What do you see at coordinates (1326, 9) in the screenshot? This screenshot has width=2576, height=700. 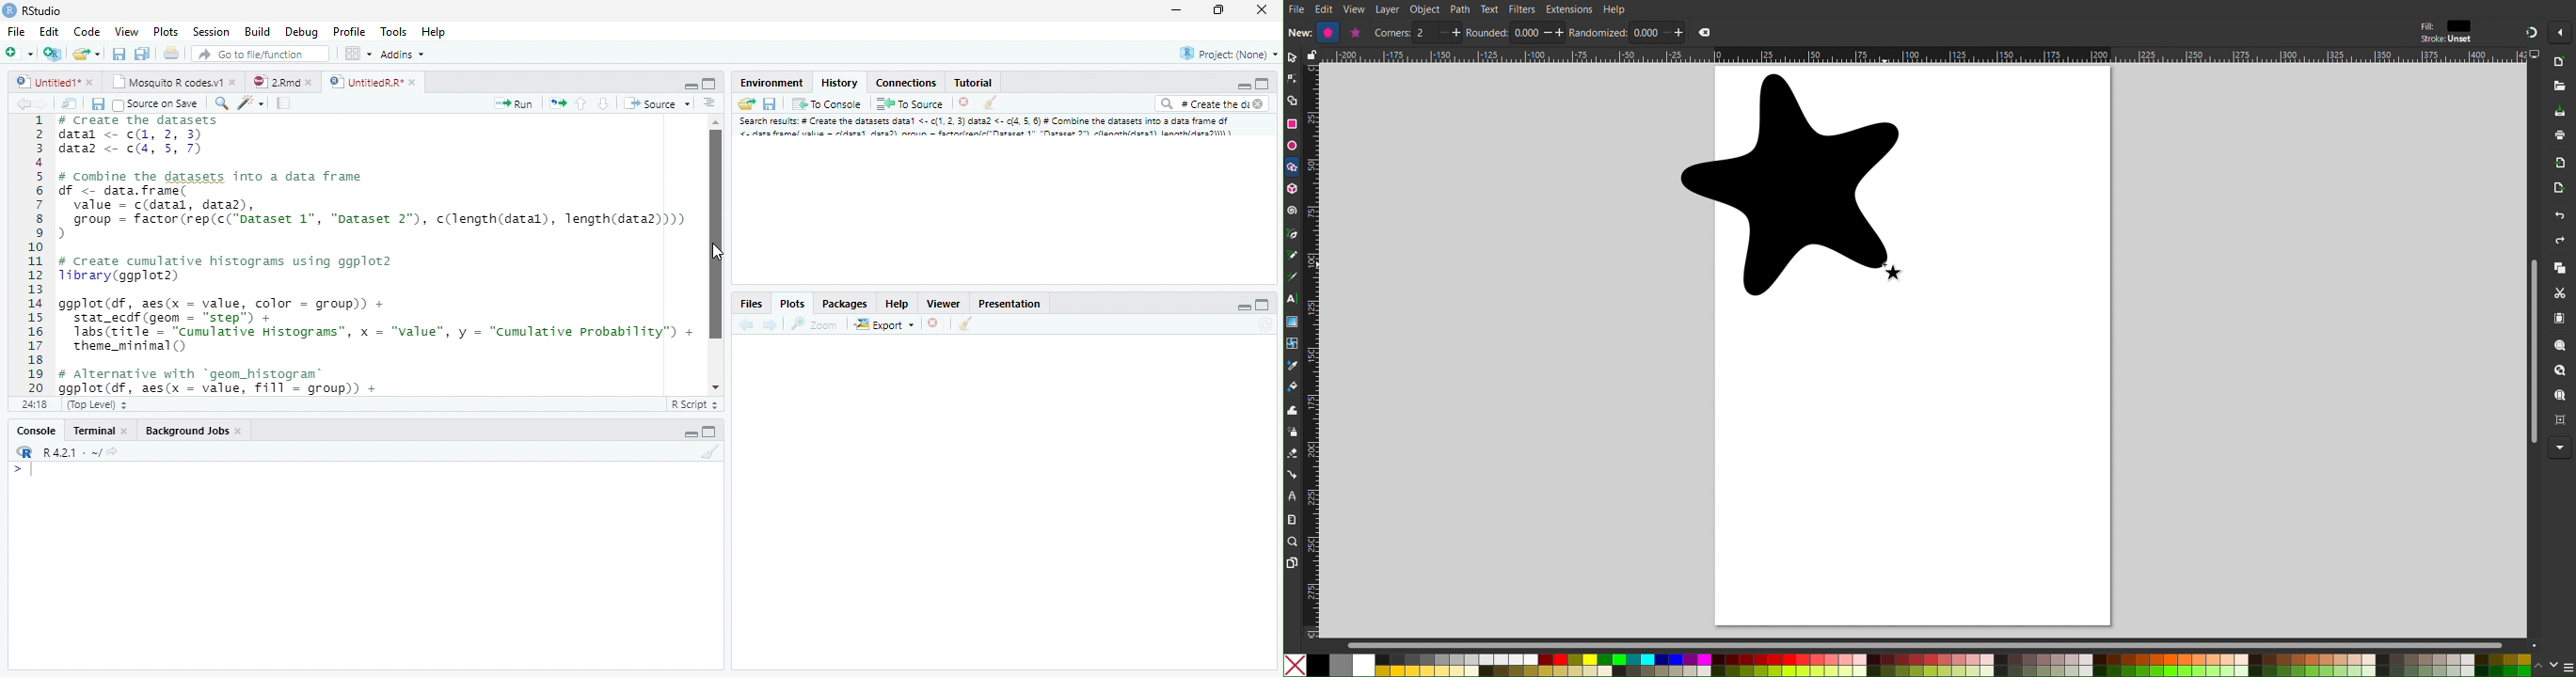 I see `Edit` at bounding box center [1326, 9].